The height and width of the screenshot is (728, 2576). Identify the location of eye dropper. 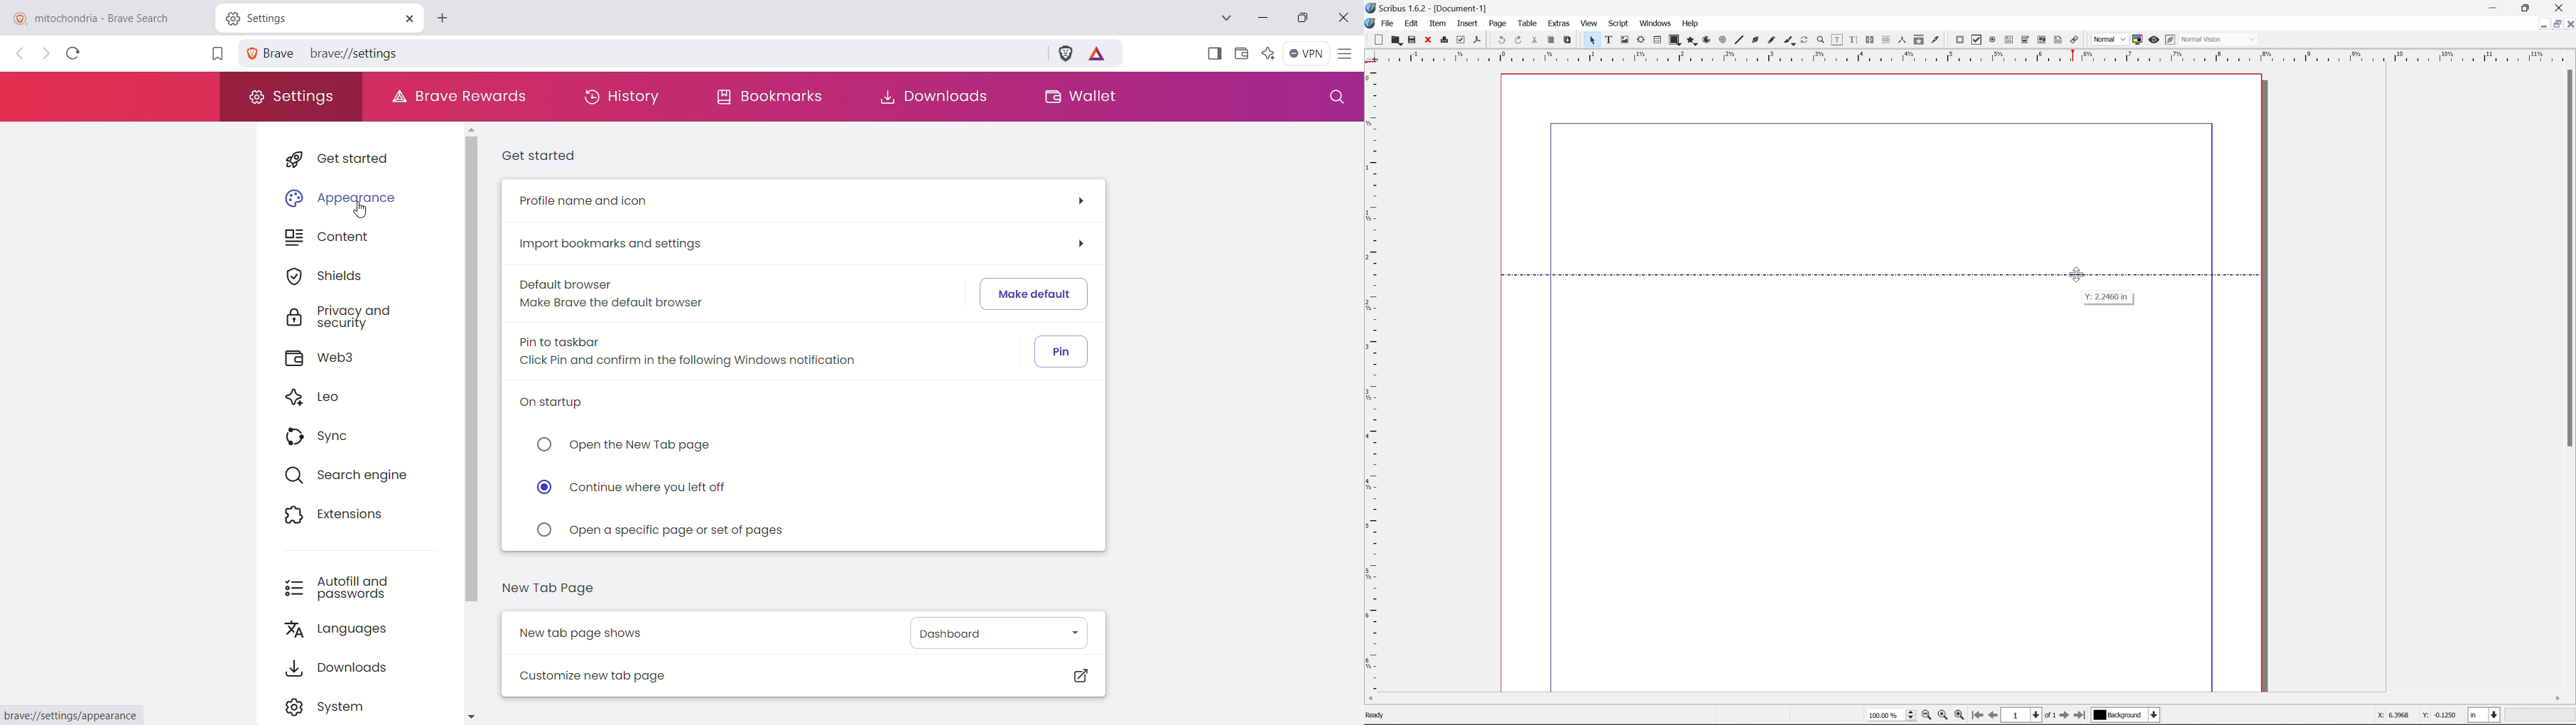
(1938, 40).